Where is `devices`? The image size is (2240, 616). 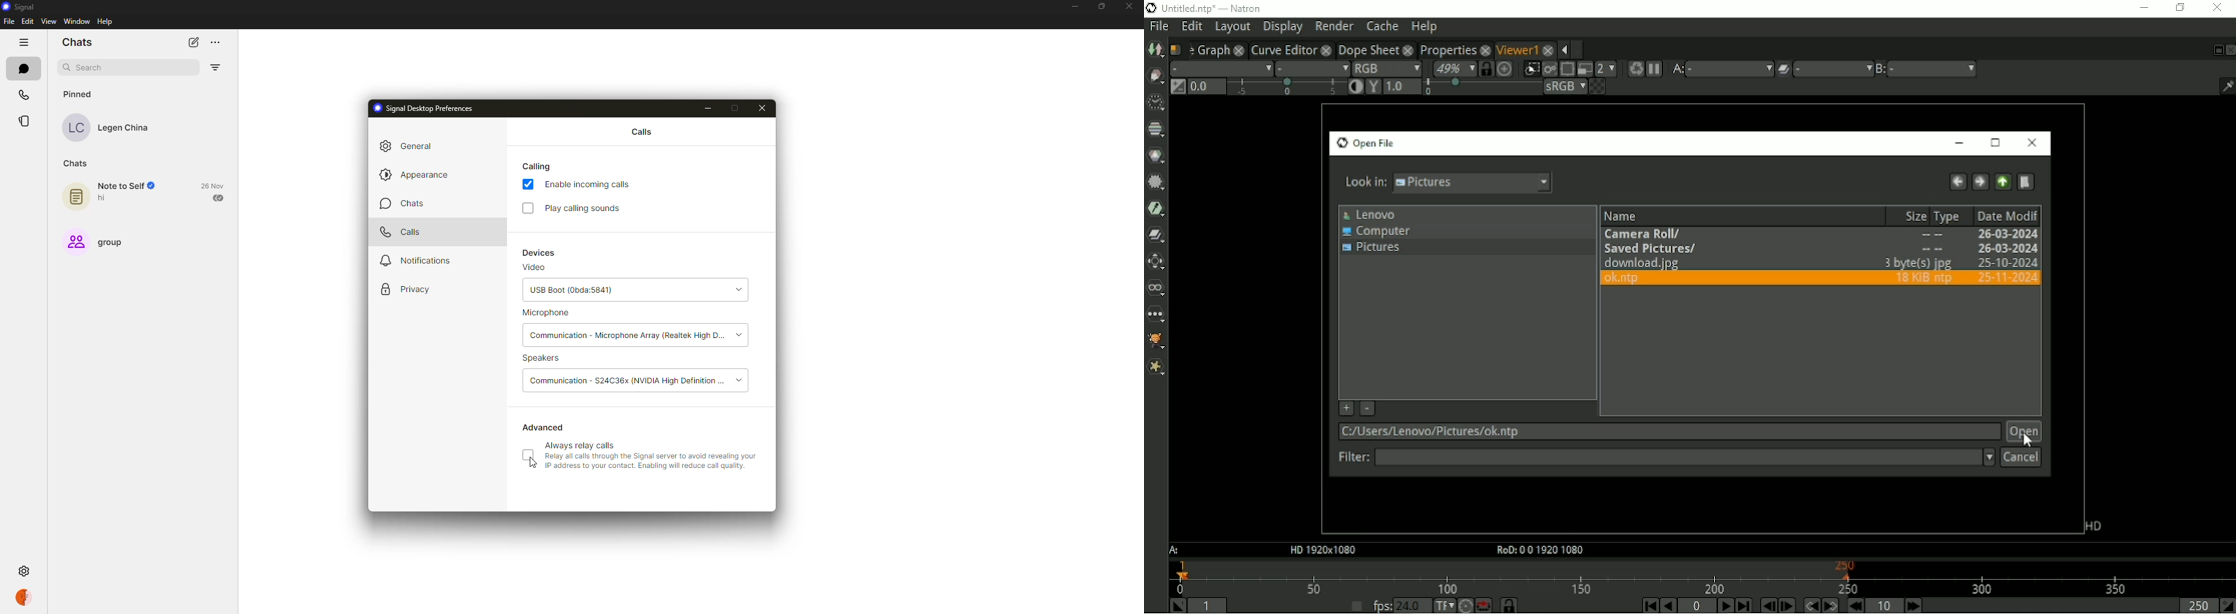 devices is located at coordinates (540, 253).